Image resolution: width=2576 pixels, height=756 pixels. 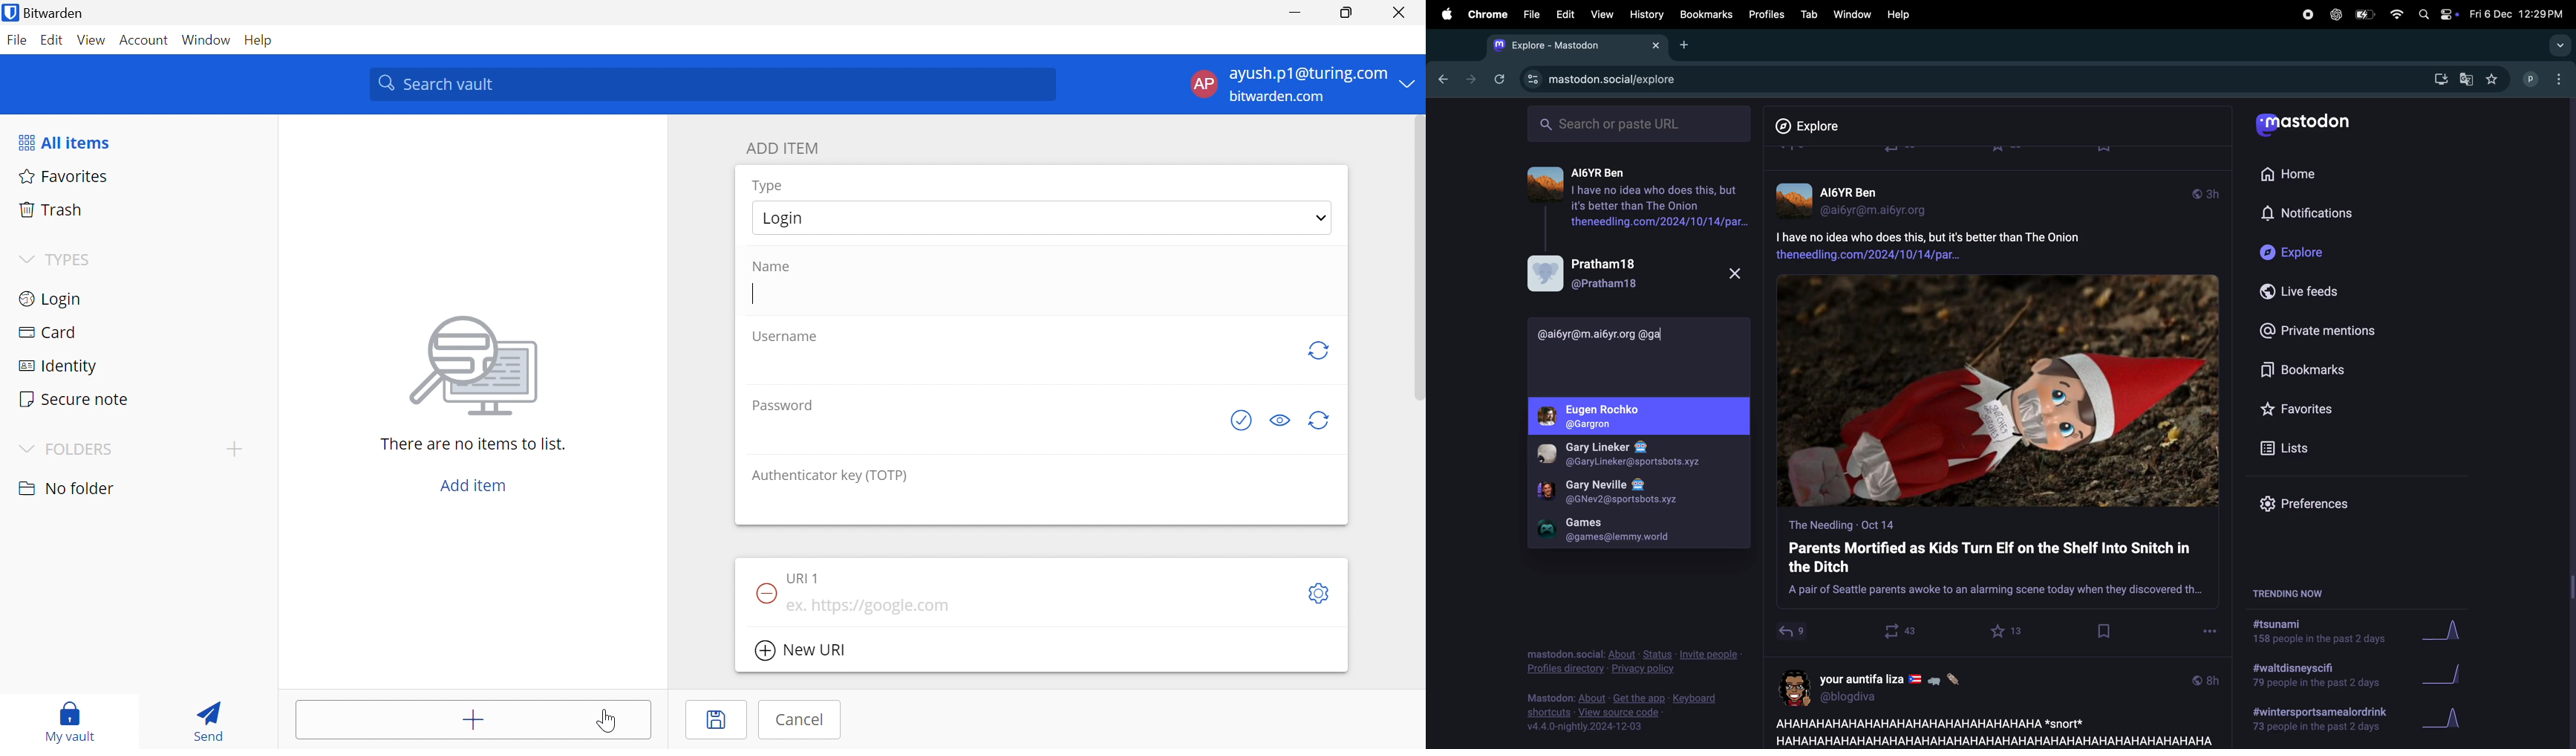 I want to click on mastodon tab, so click(x=1572, y=45).